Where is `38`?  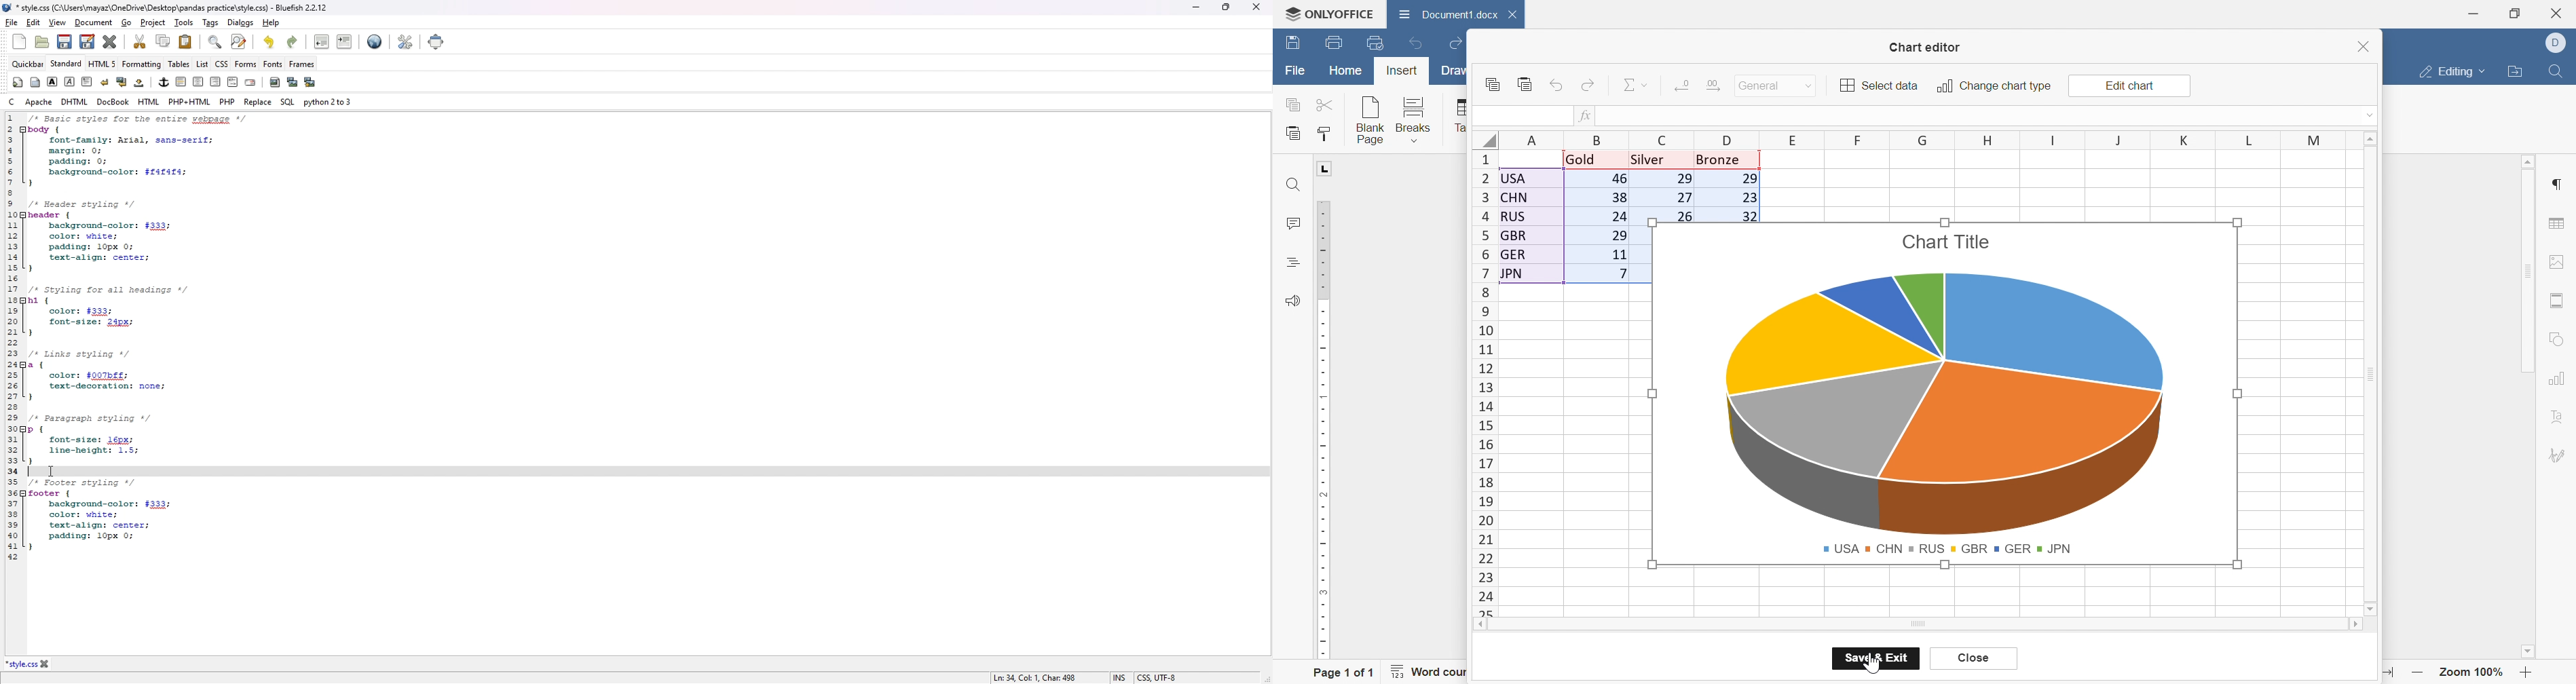 38 is located at coordinates (1620, 199).